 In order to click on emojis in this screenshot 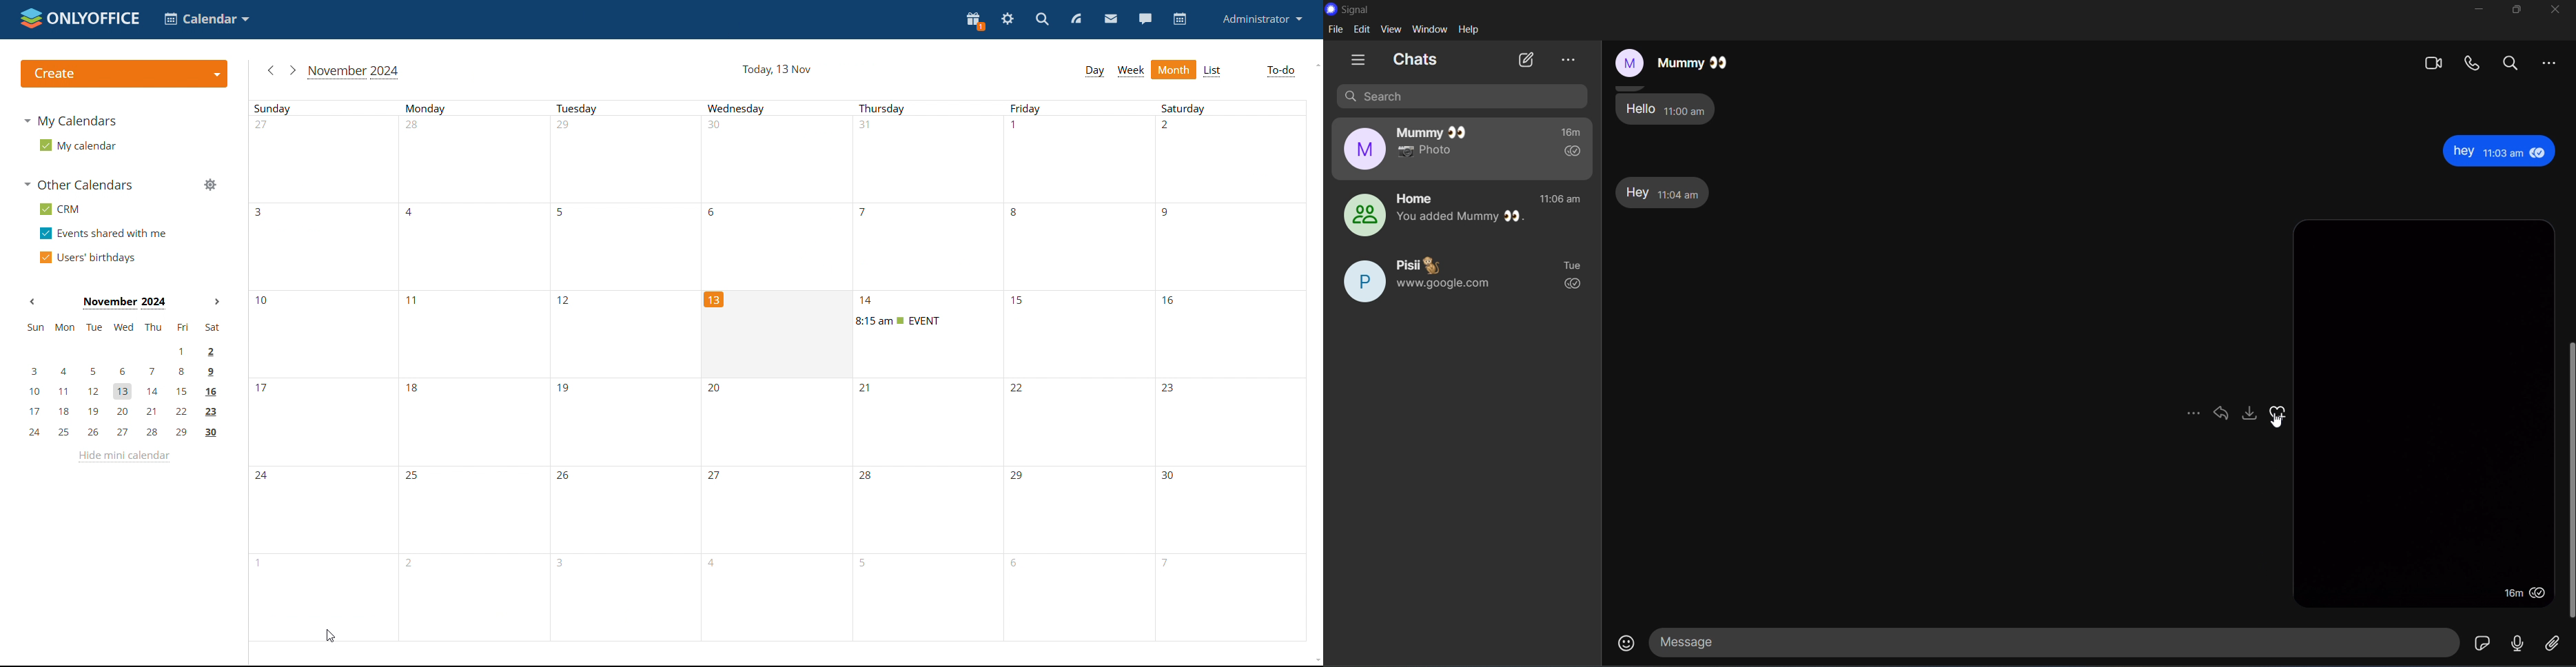, I will do `click(1626, 642)`.